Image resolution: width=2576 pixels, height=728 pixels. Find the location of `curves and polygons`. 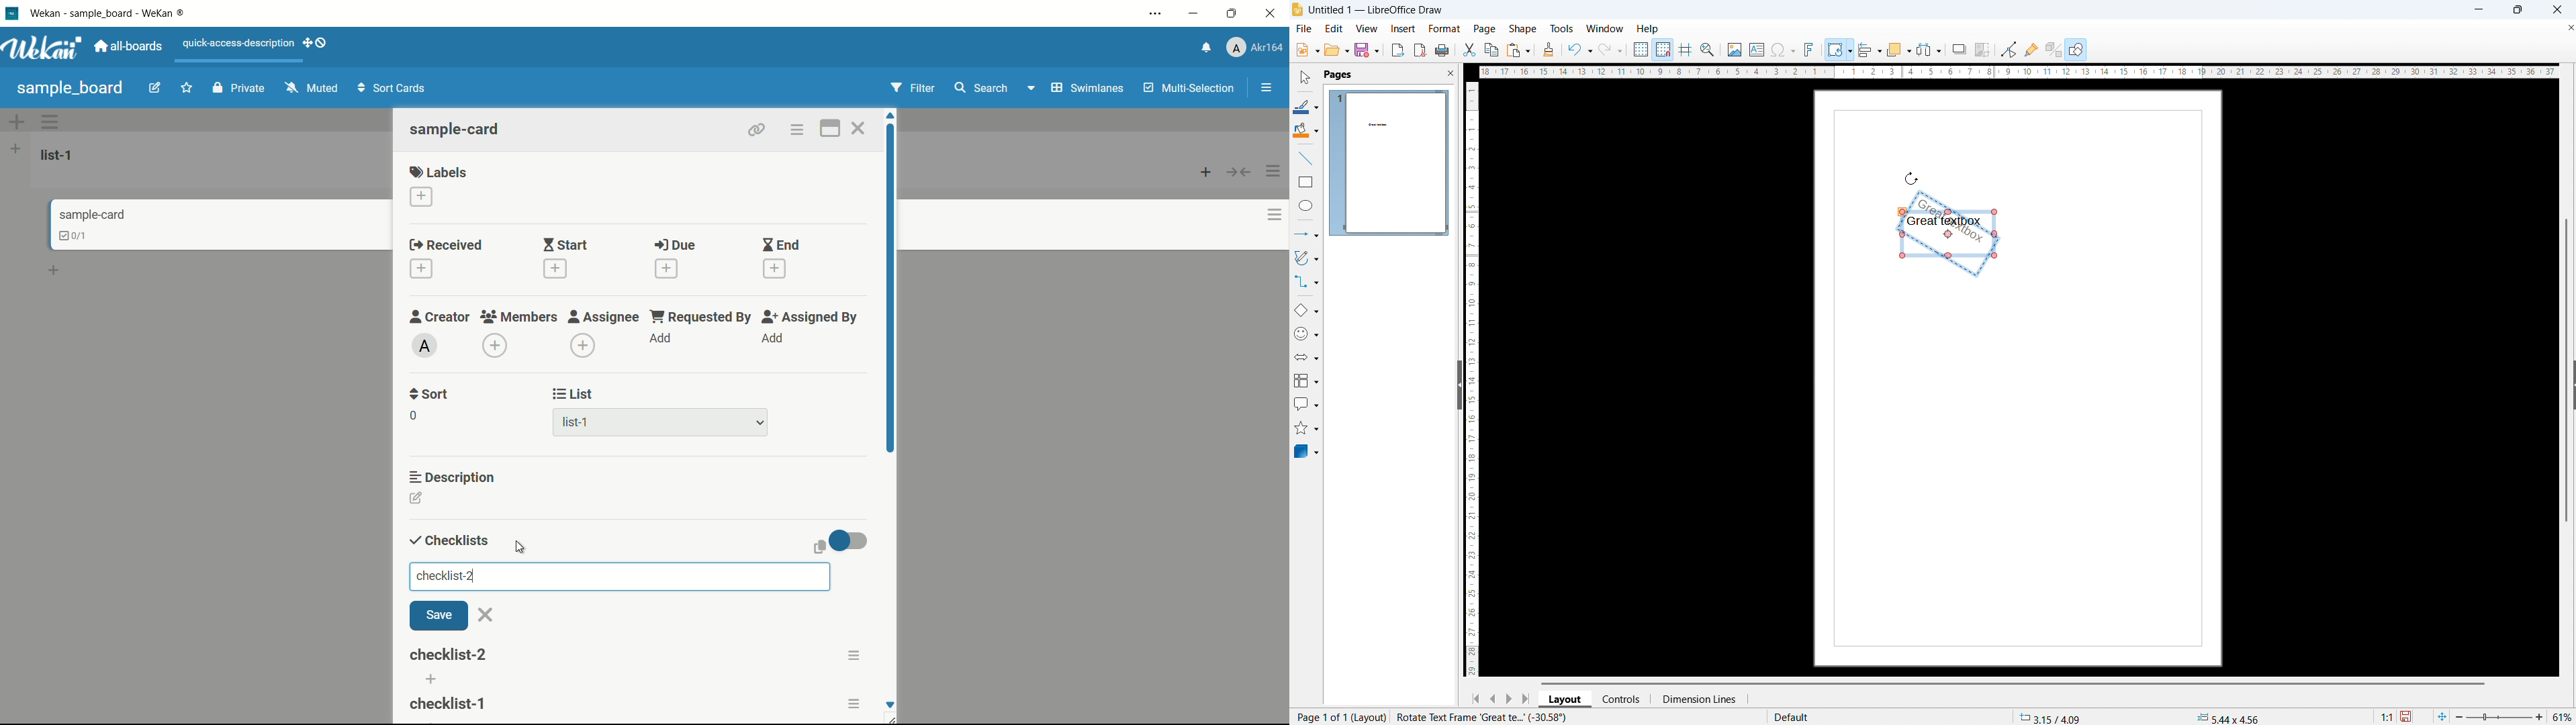

curves and polygons is located at coordinates (1305, 258).